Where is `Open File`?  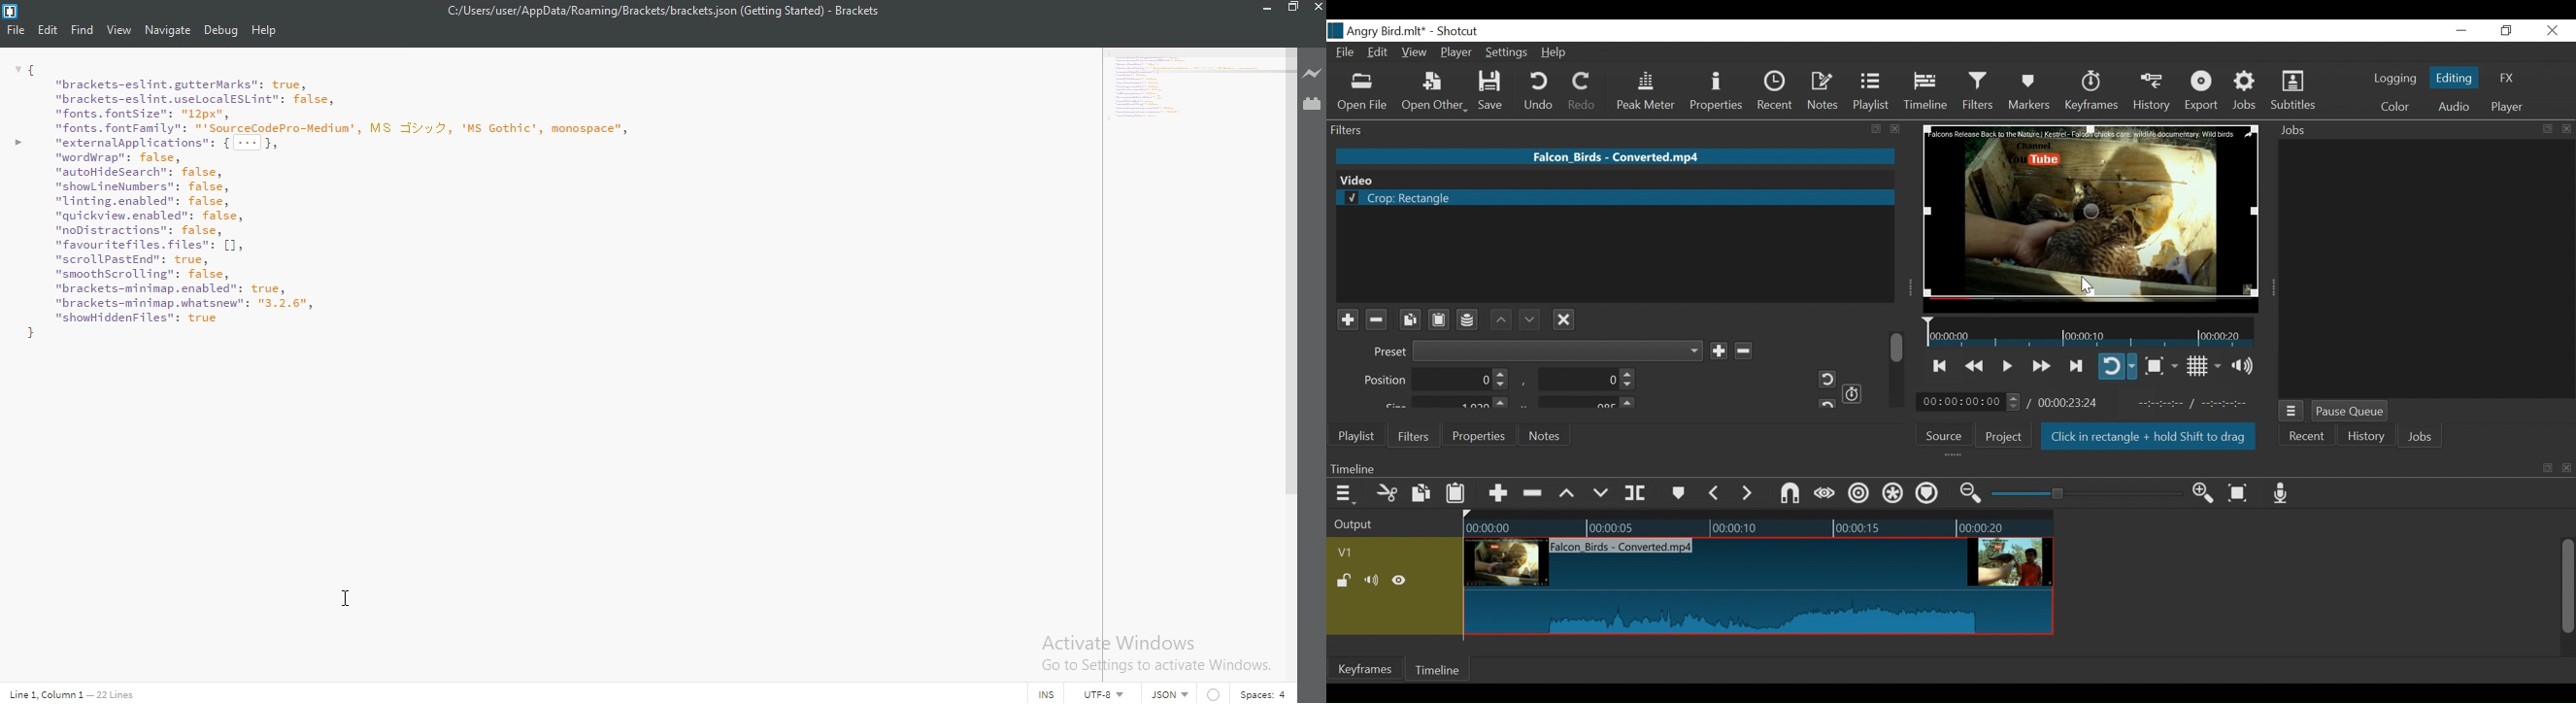
Open File is located at coordinates (1363, 93).